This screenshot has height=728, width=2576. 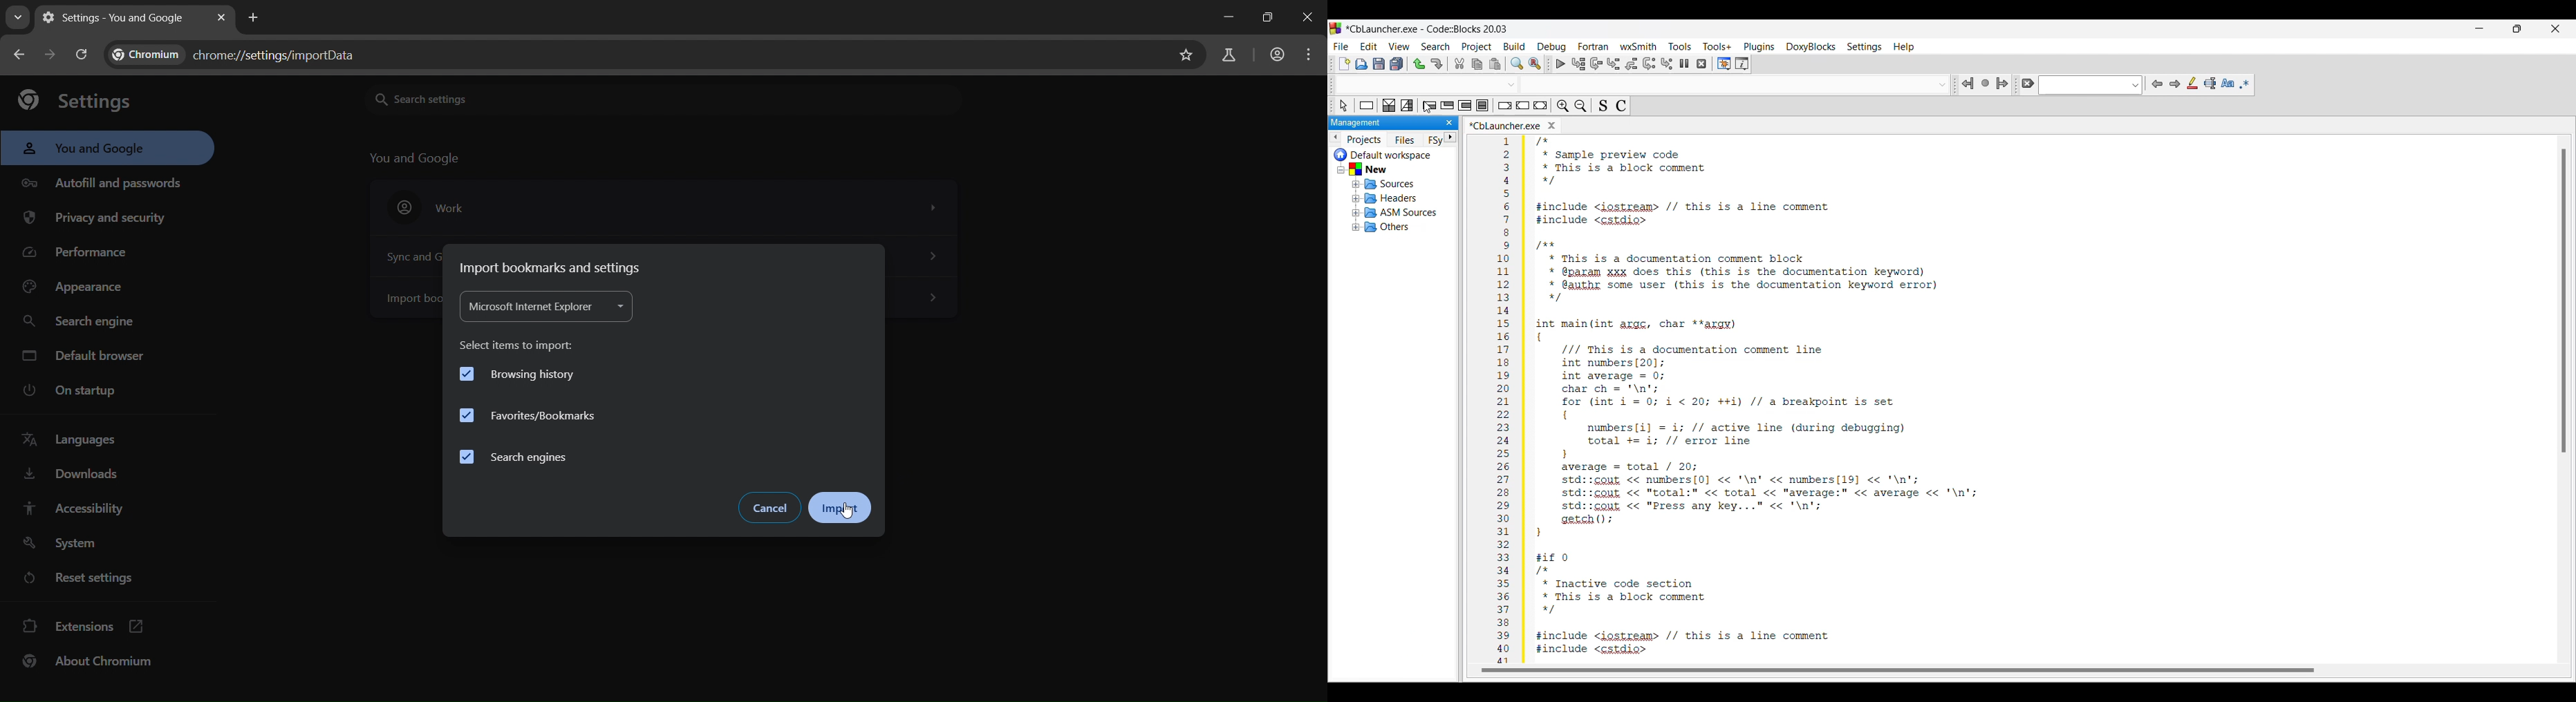 I want to click on bookmark page, so click(x=1188, y=54).